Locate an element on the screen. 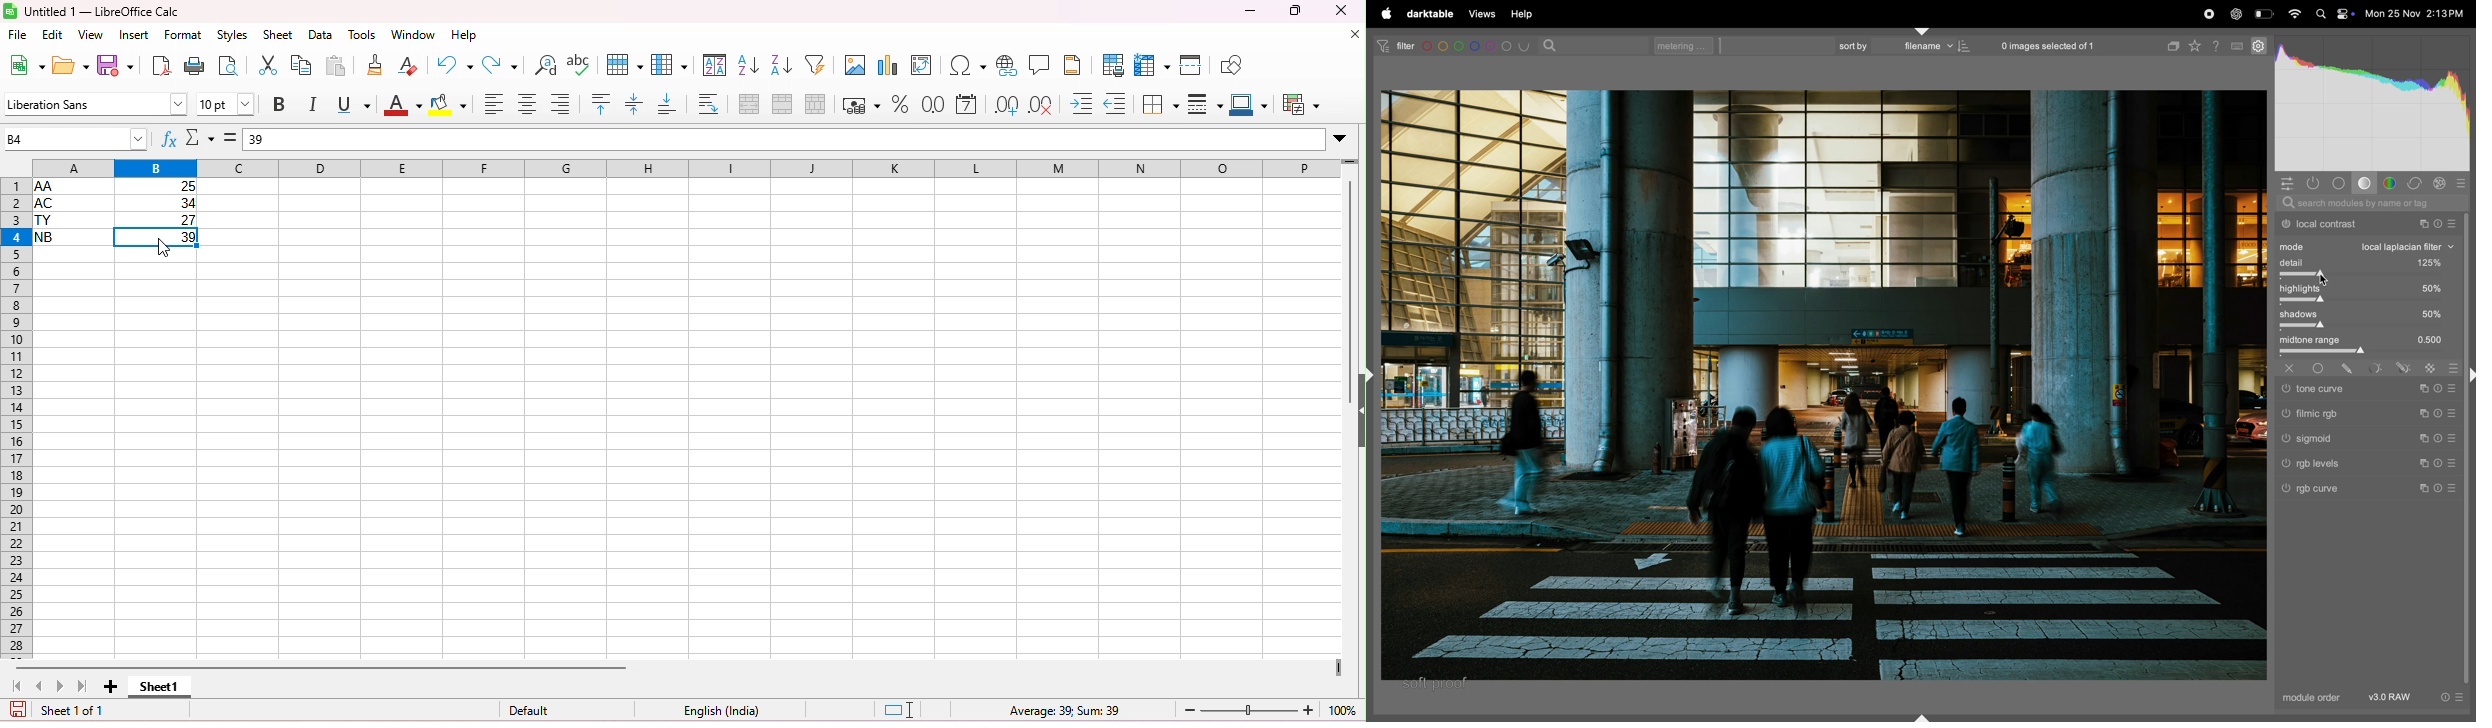 This screenshot has width=2492, height=728. select function is located at coordinates (200, 137).